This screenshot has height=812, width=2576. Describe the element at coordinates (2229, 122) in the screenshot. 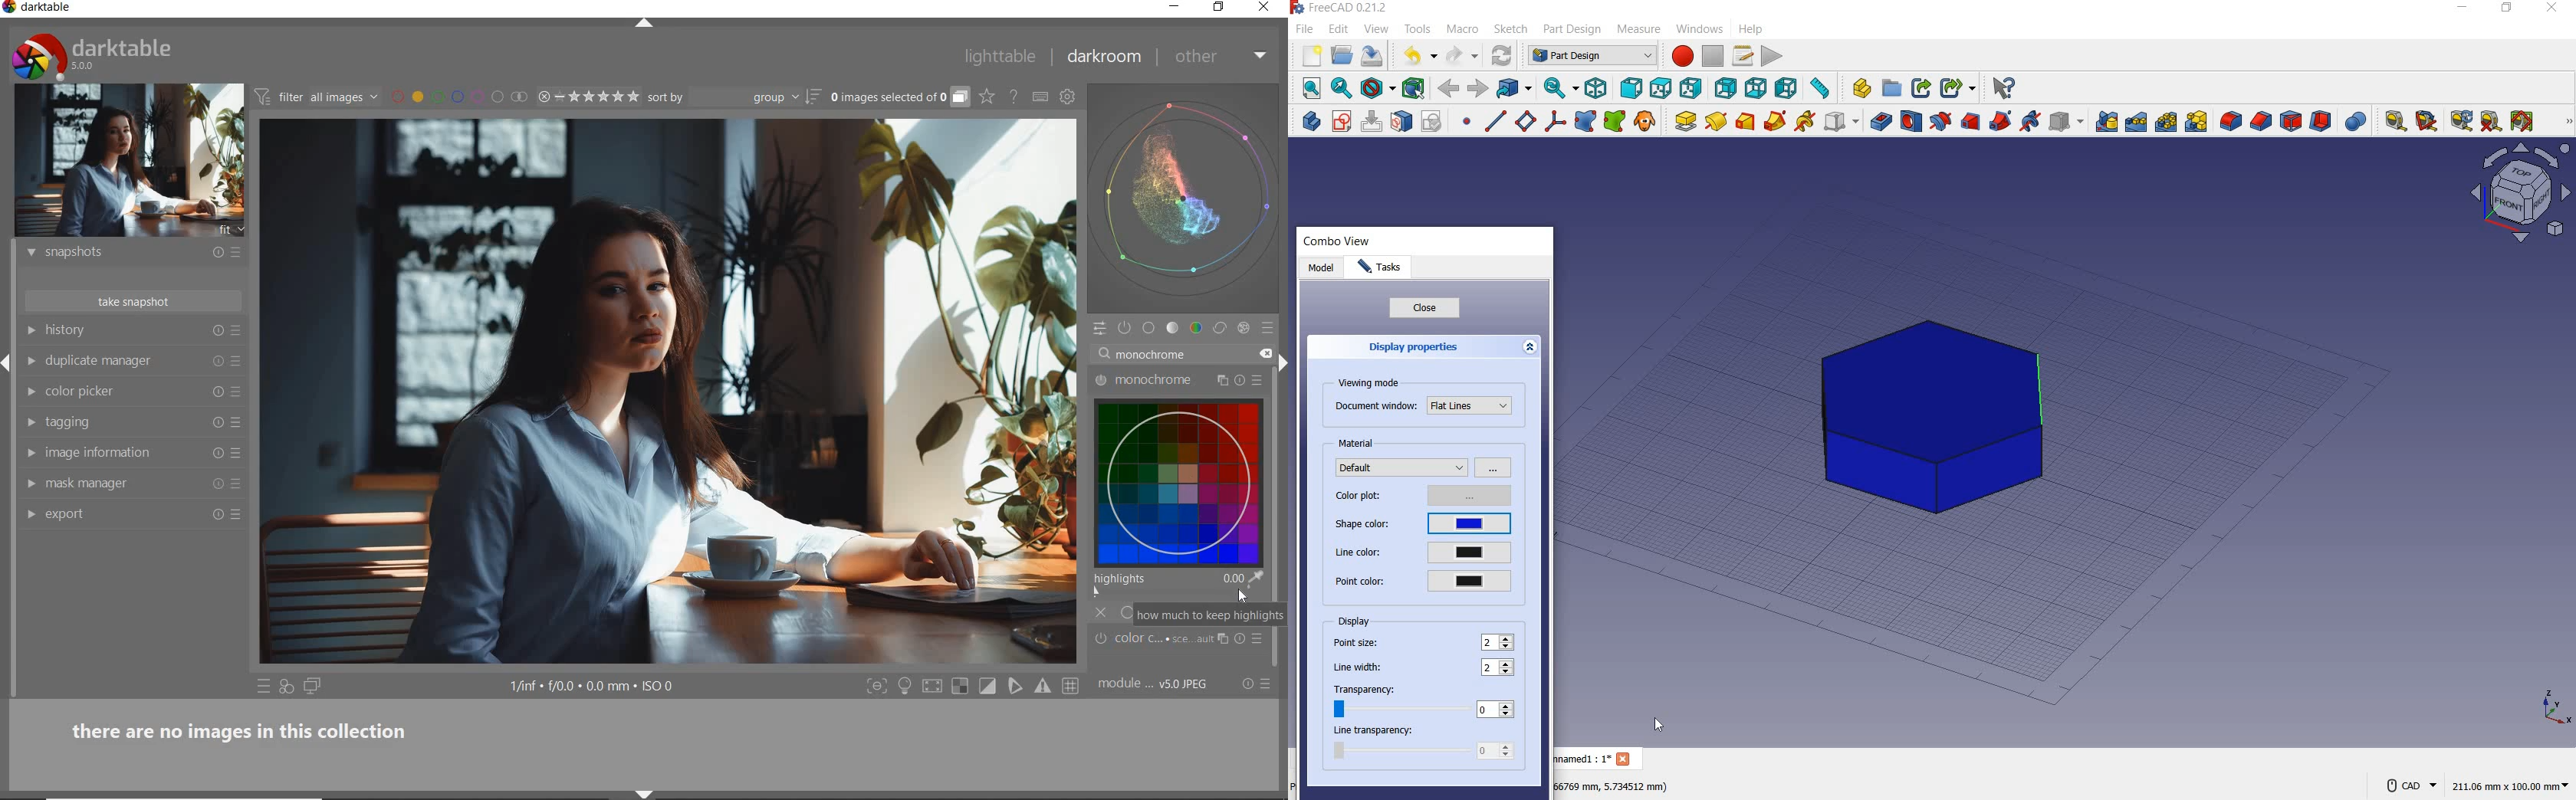

I see `fillet` at that location.